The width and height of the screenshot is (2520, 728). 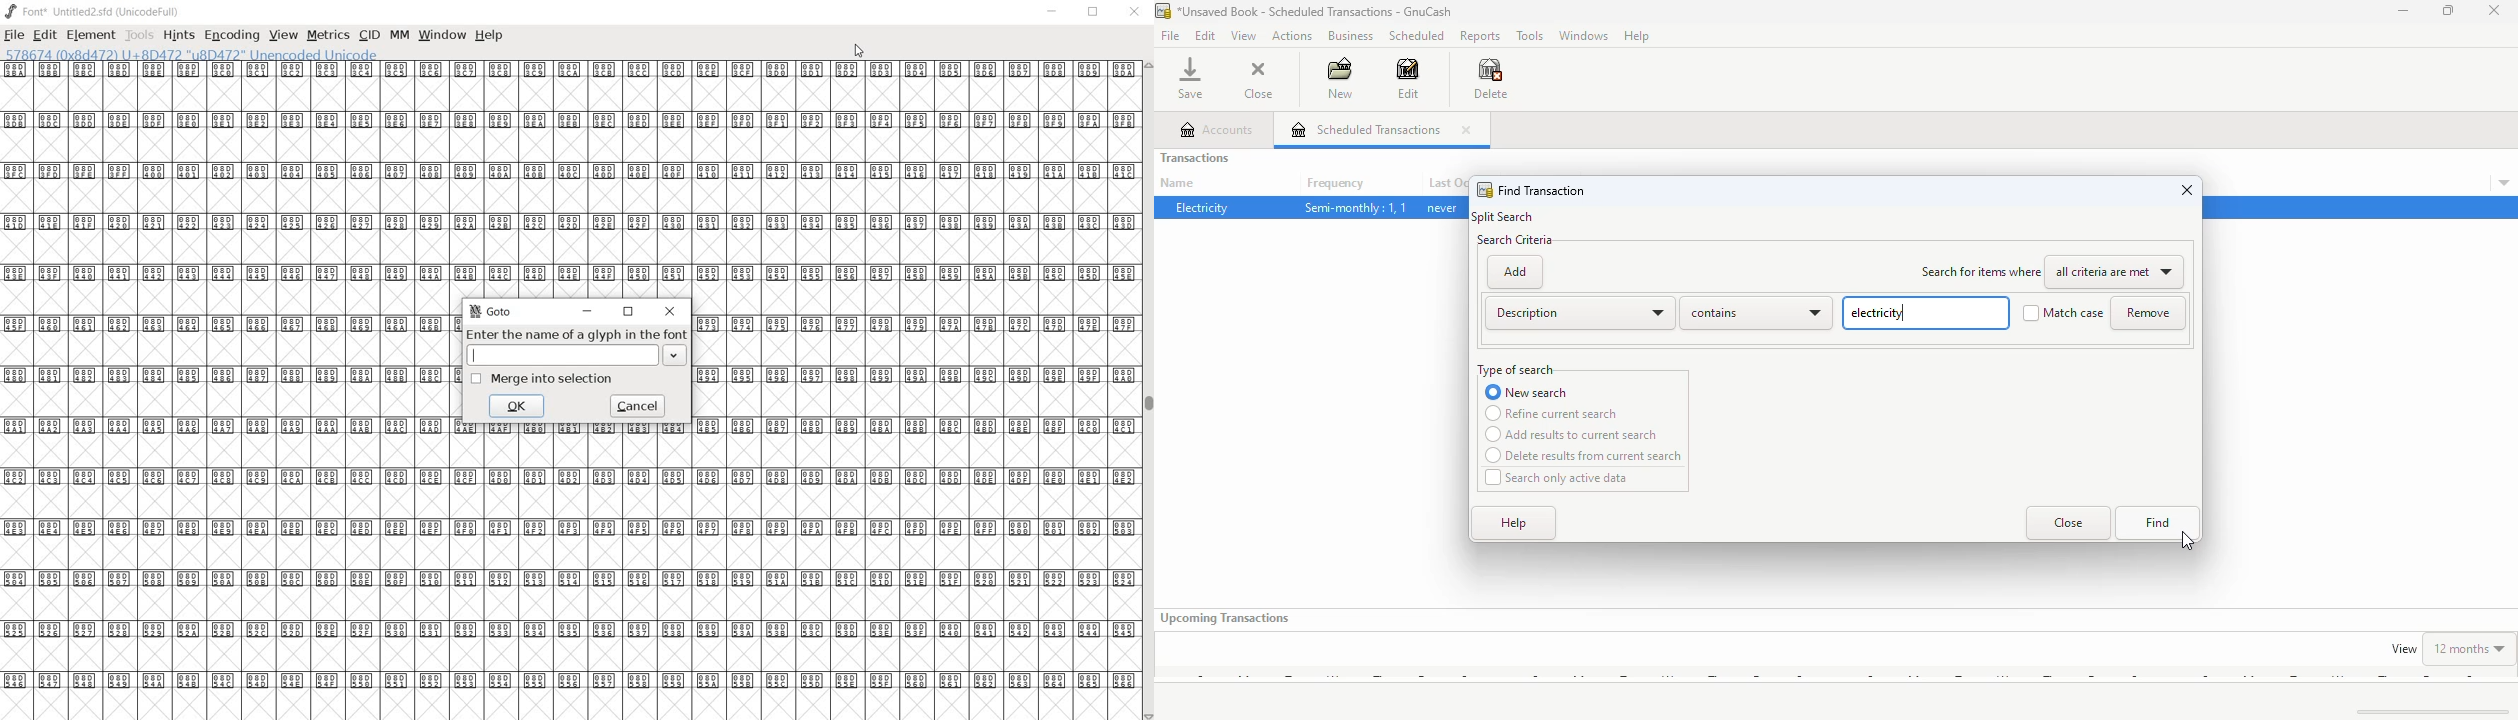 I want to click on window, so click(x=443, y=36).